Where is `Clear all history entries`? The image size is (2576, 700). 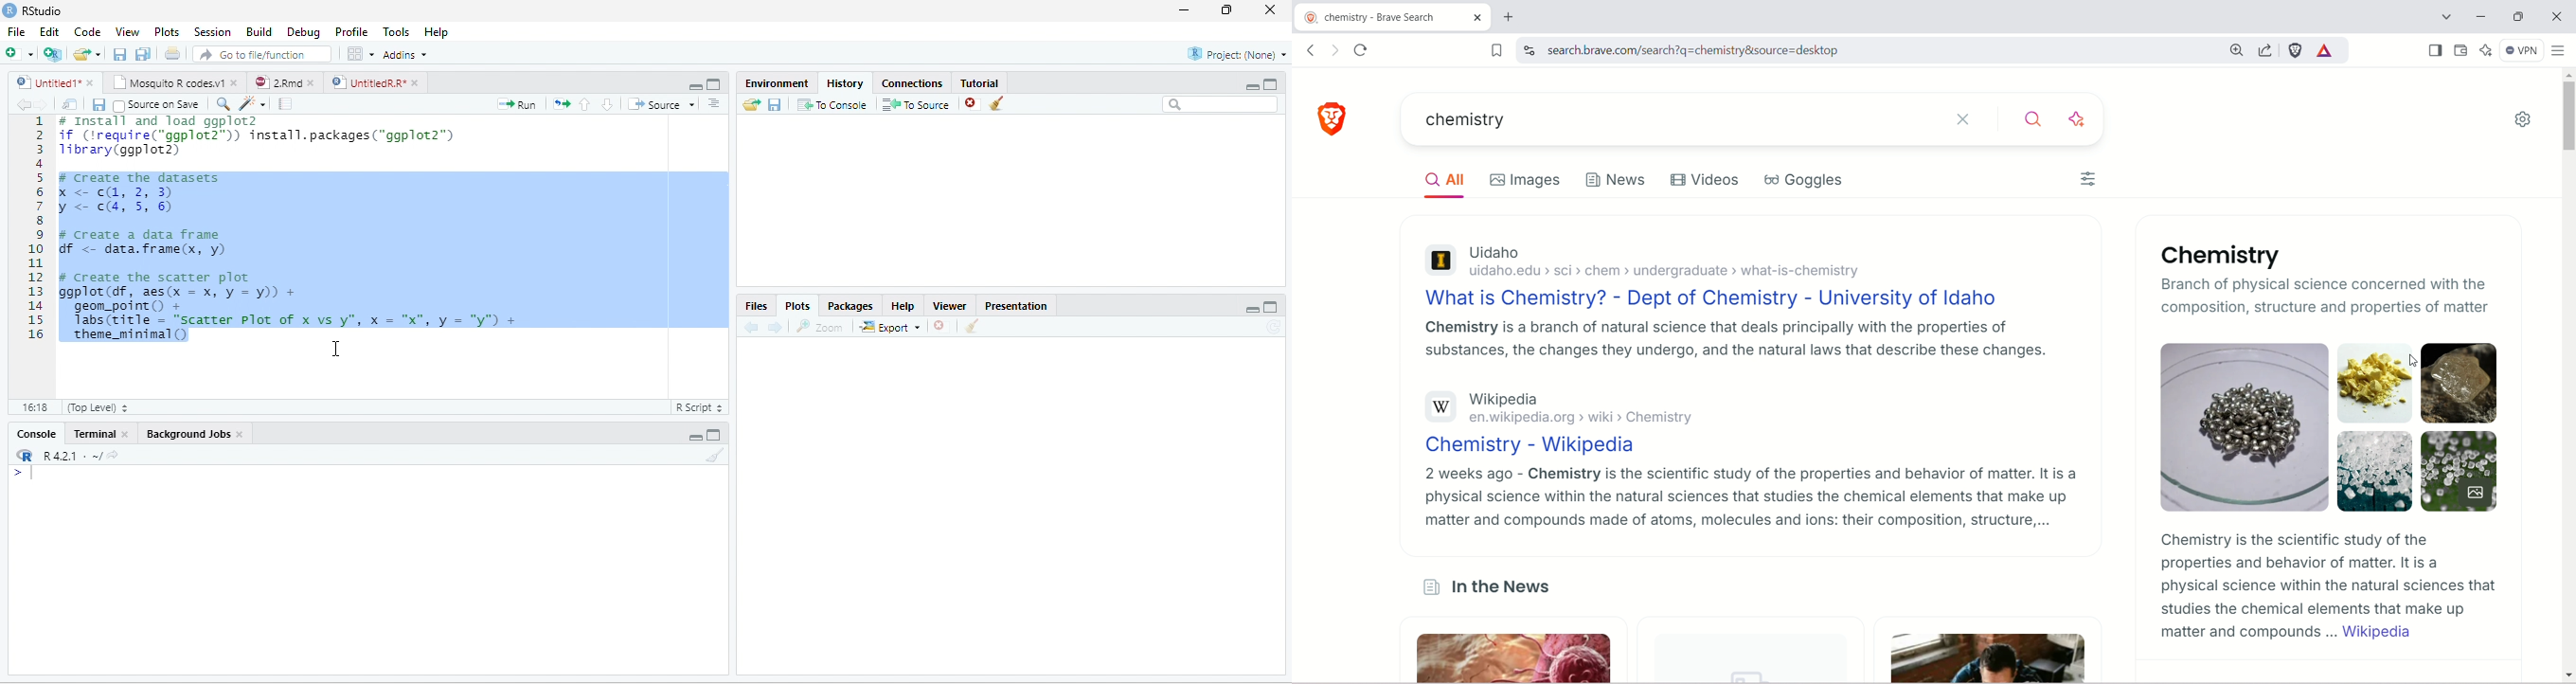
Clear all history entries is located at coordinates (997, 103).